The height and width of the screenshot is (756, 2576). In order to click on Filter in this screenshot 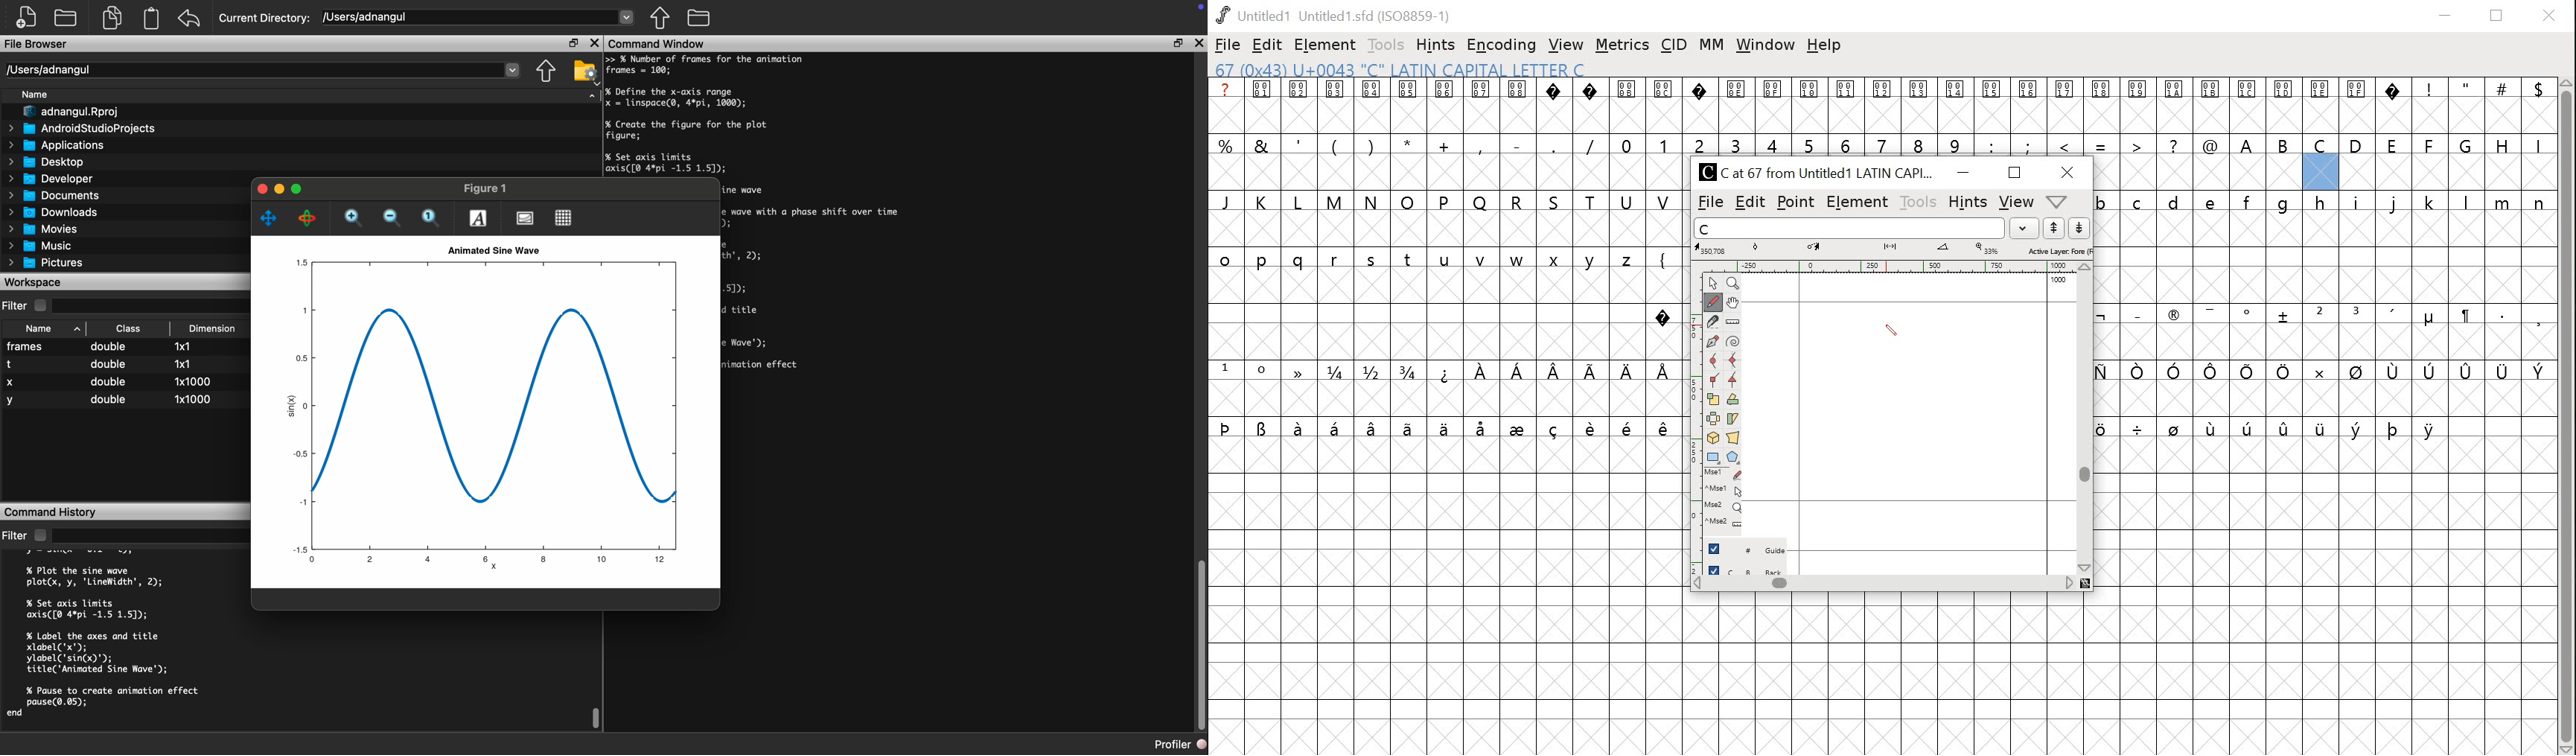, I will do `click(16, 305)`.